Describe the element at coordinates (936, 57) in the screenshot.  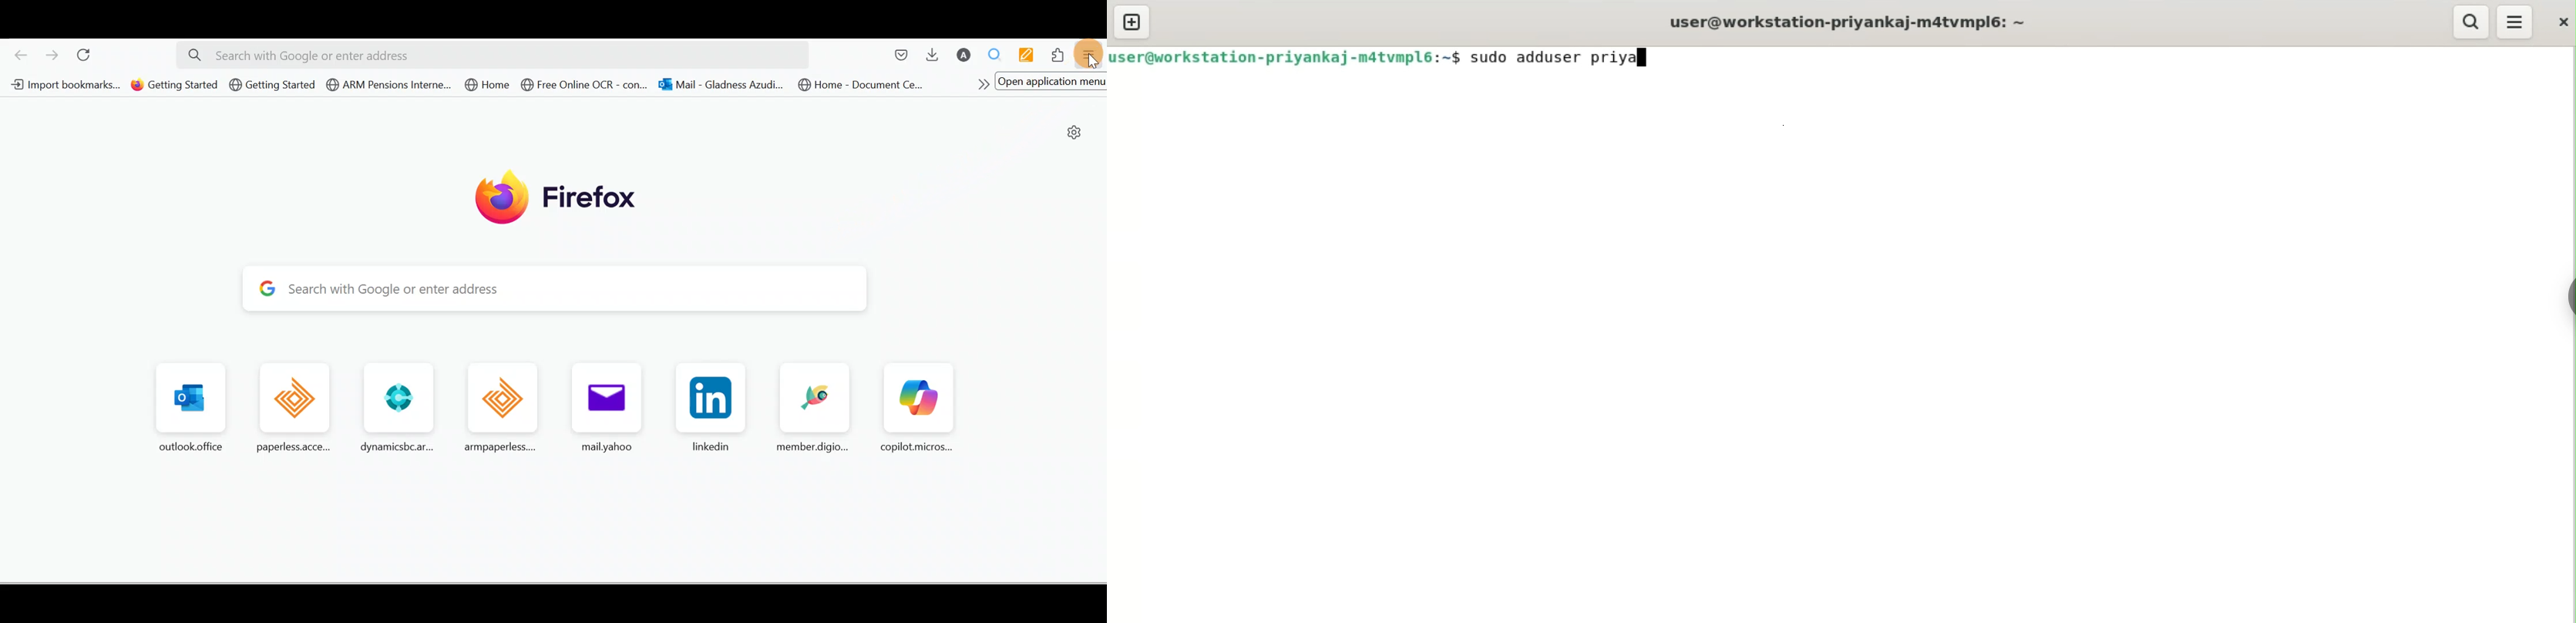
I see `Downloads` at that location.